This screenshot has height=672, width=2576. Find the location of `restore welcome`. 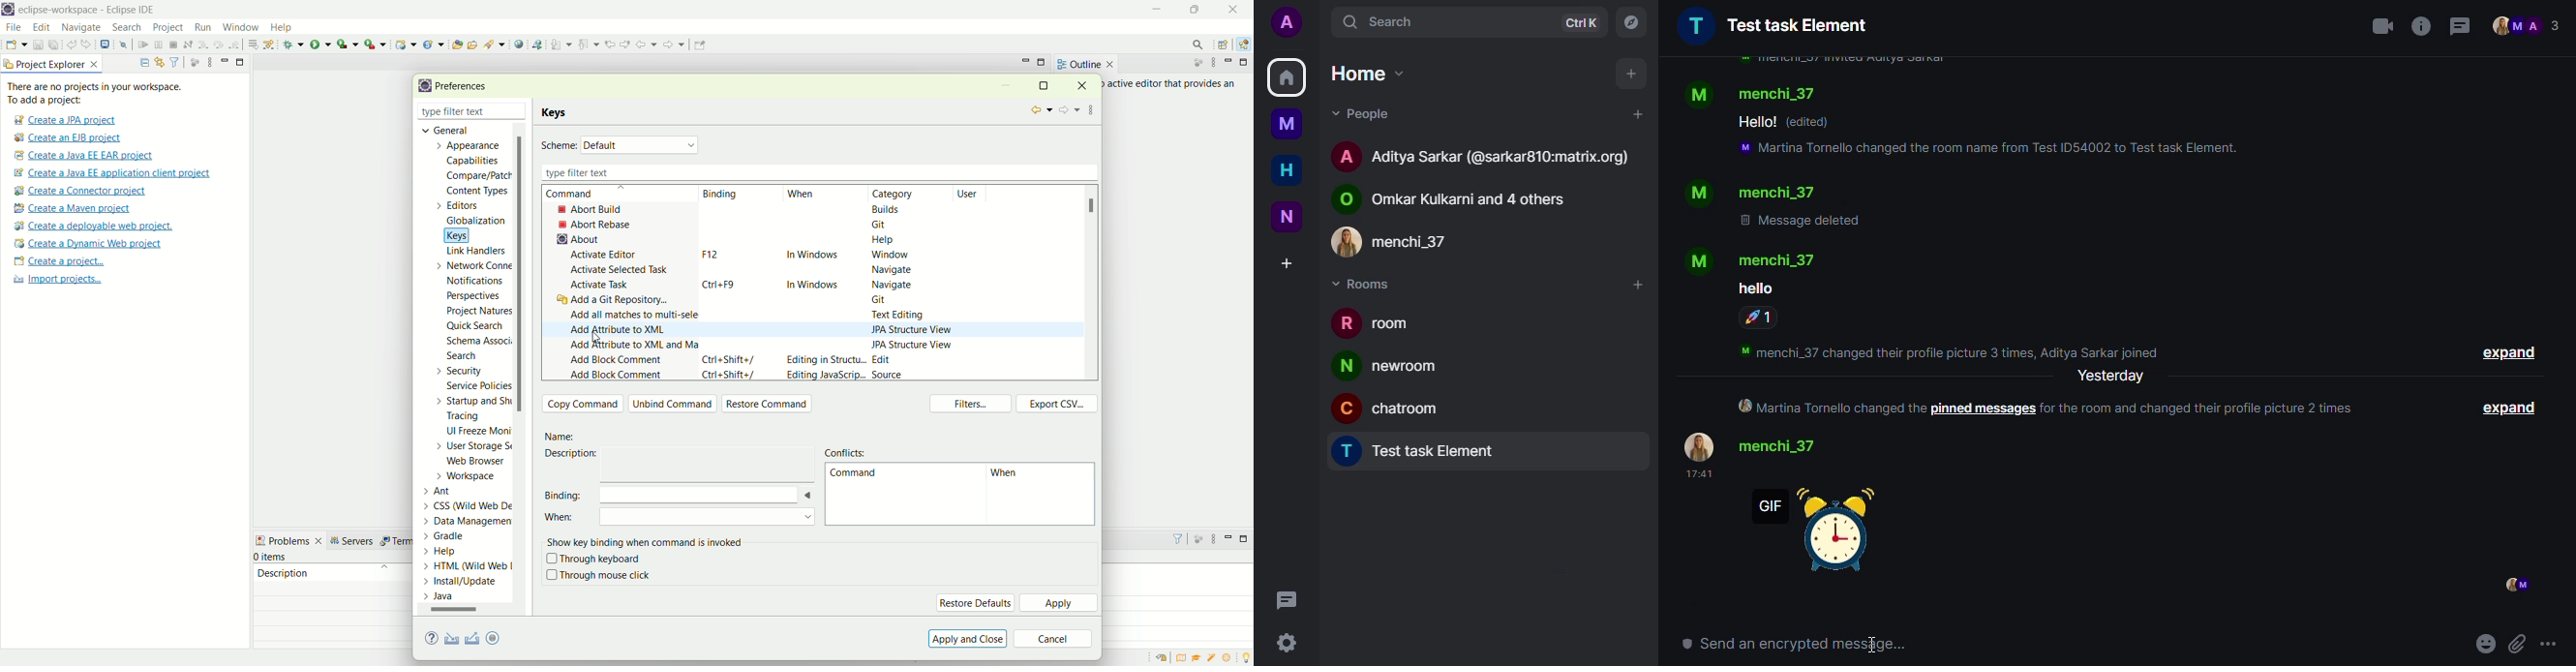

restore welcome is located at coordinates (1164, 658).